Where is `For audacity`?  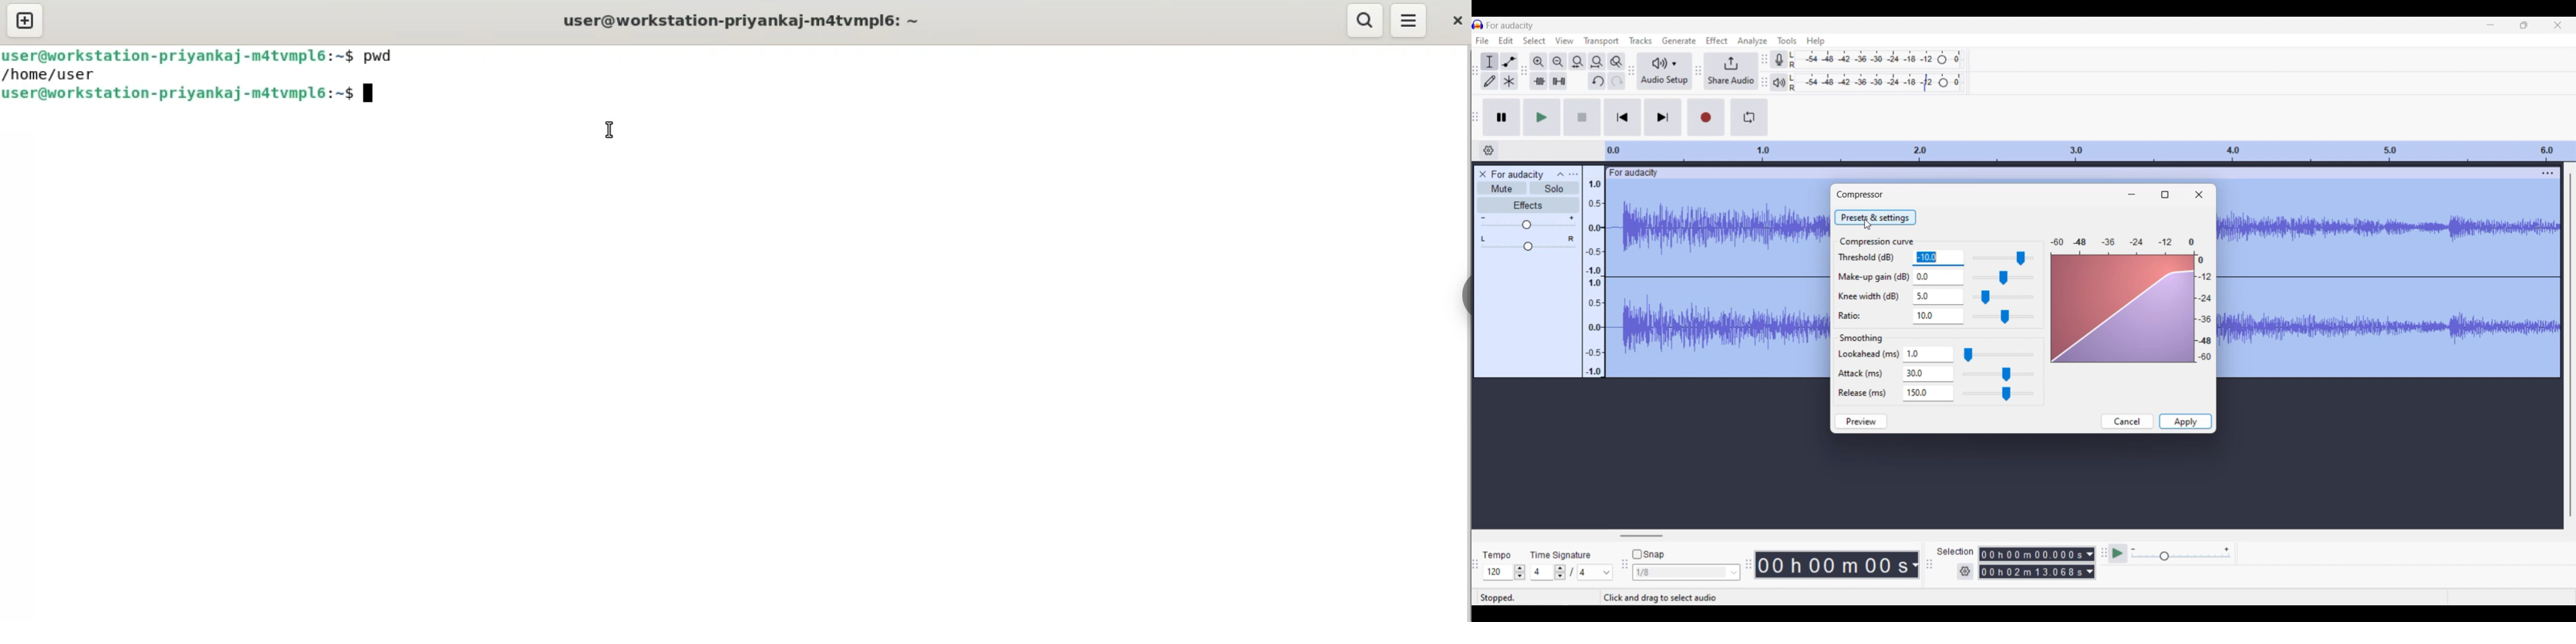 For audacity is located at coordinates (1518, 175).